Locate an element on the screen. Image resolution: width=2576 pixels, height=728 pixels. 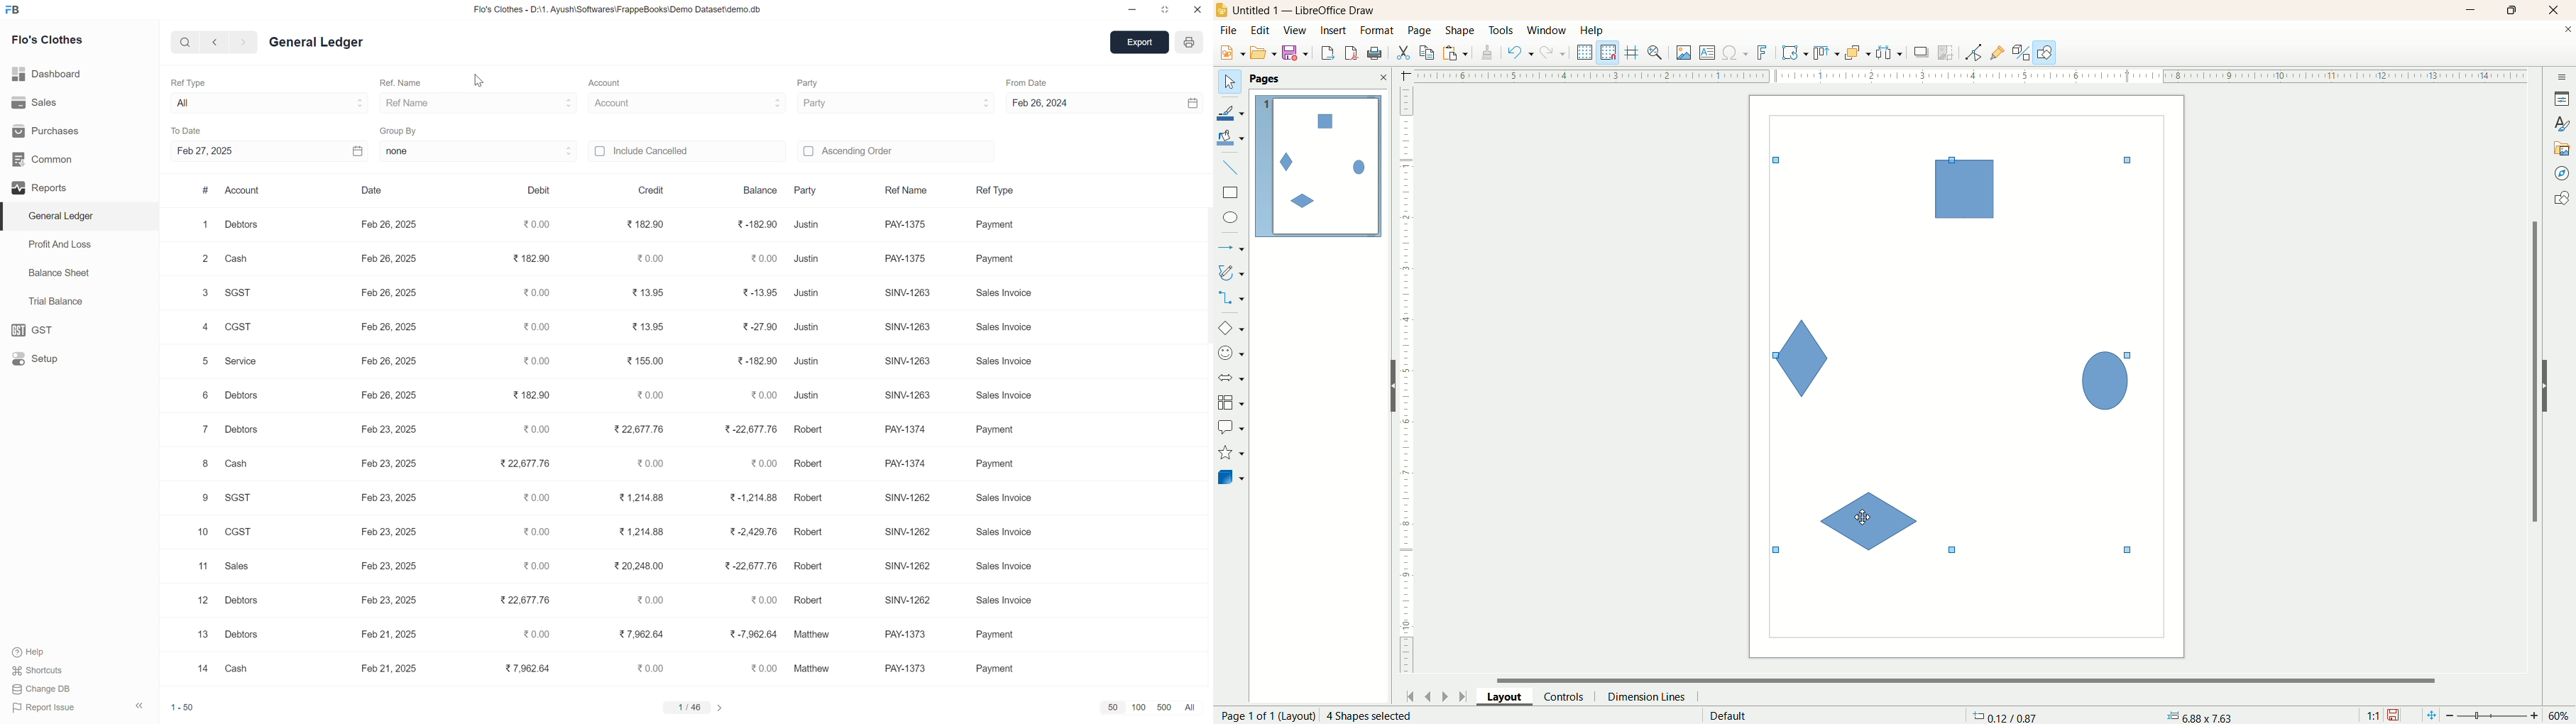
export is located at coordinates (1140, 42).